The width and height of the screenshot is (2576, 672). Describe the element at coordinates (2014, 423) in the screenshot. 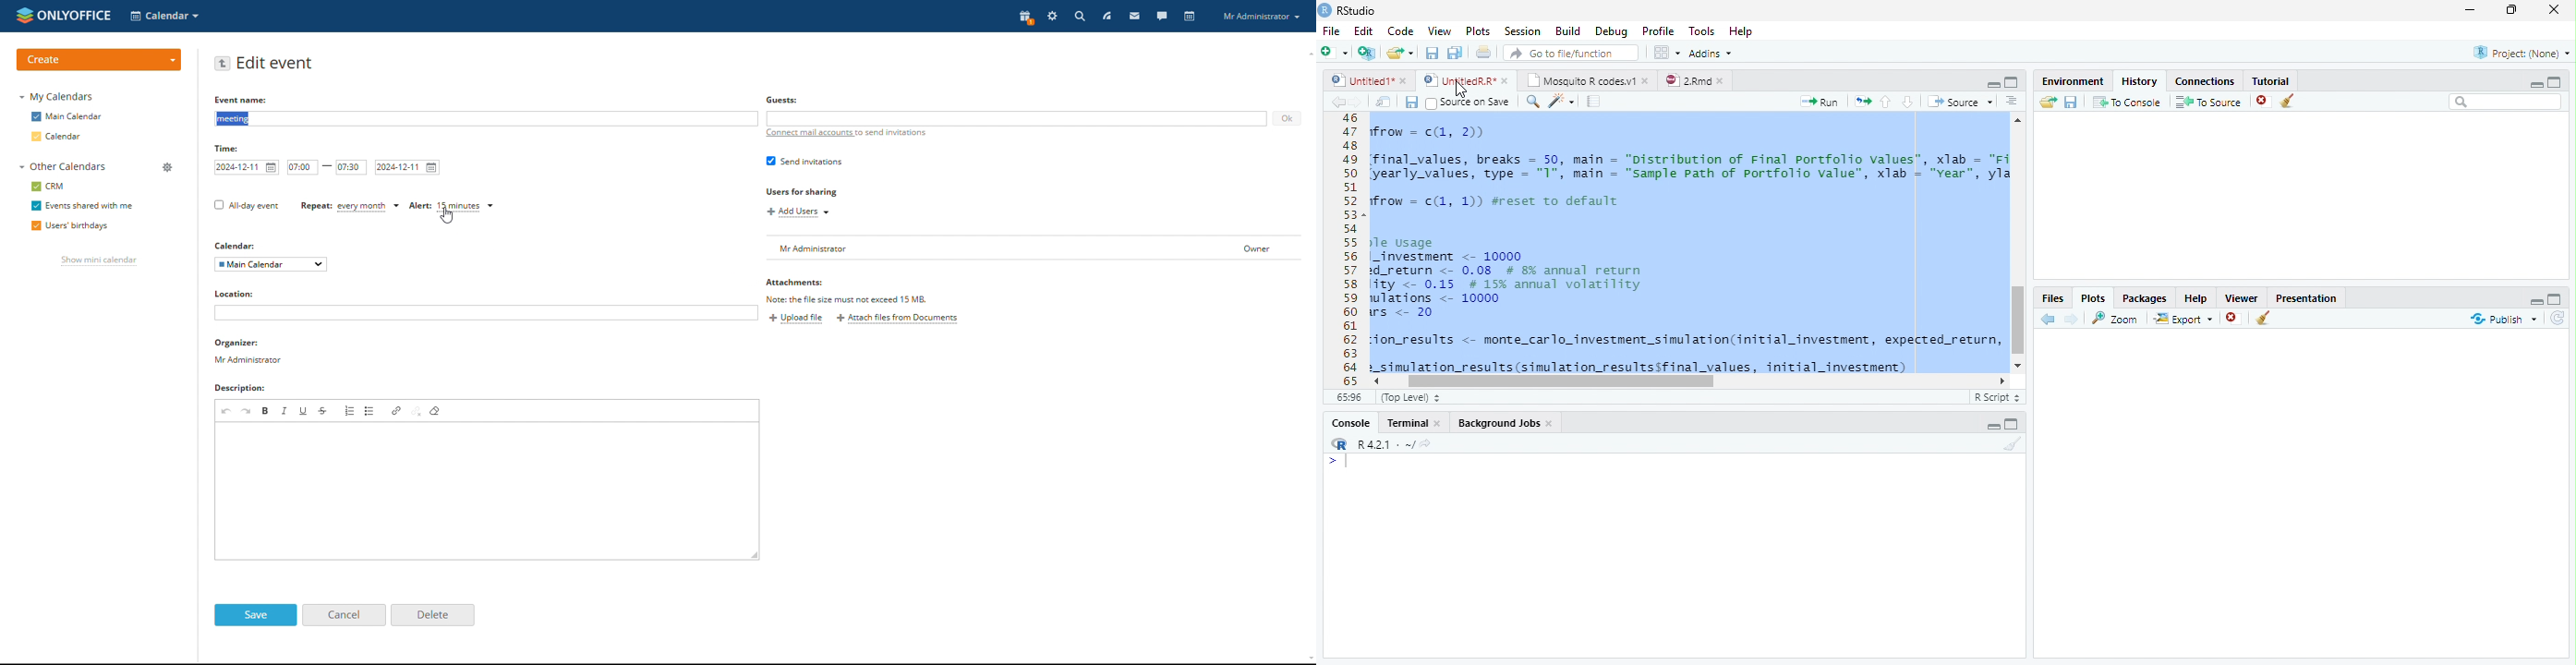

I see `Full Height` at that location.